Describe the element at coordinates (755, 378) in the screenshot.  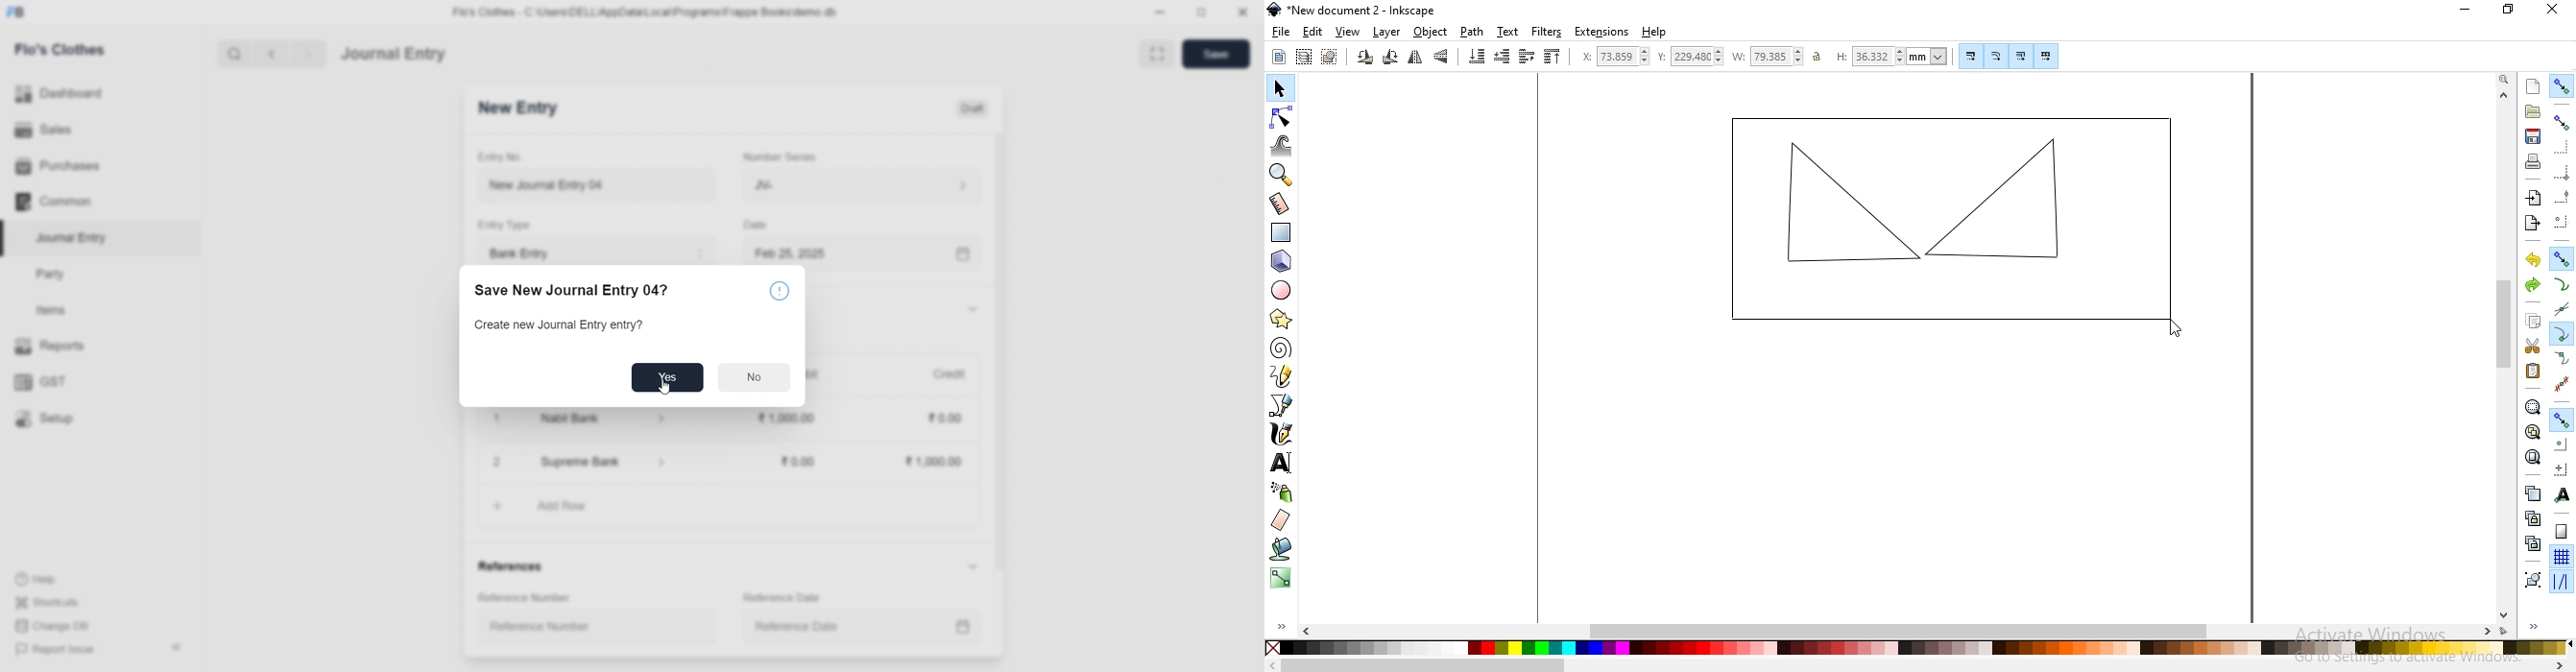
I see `No` at that location.